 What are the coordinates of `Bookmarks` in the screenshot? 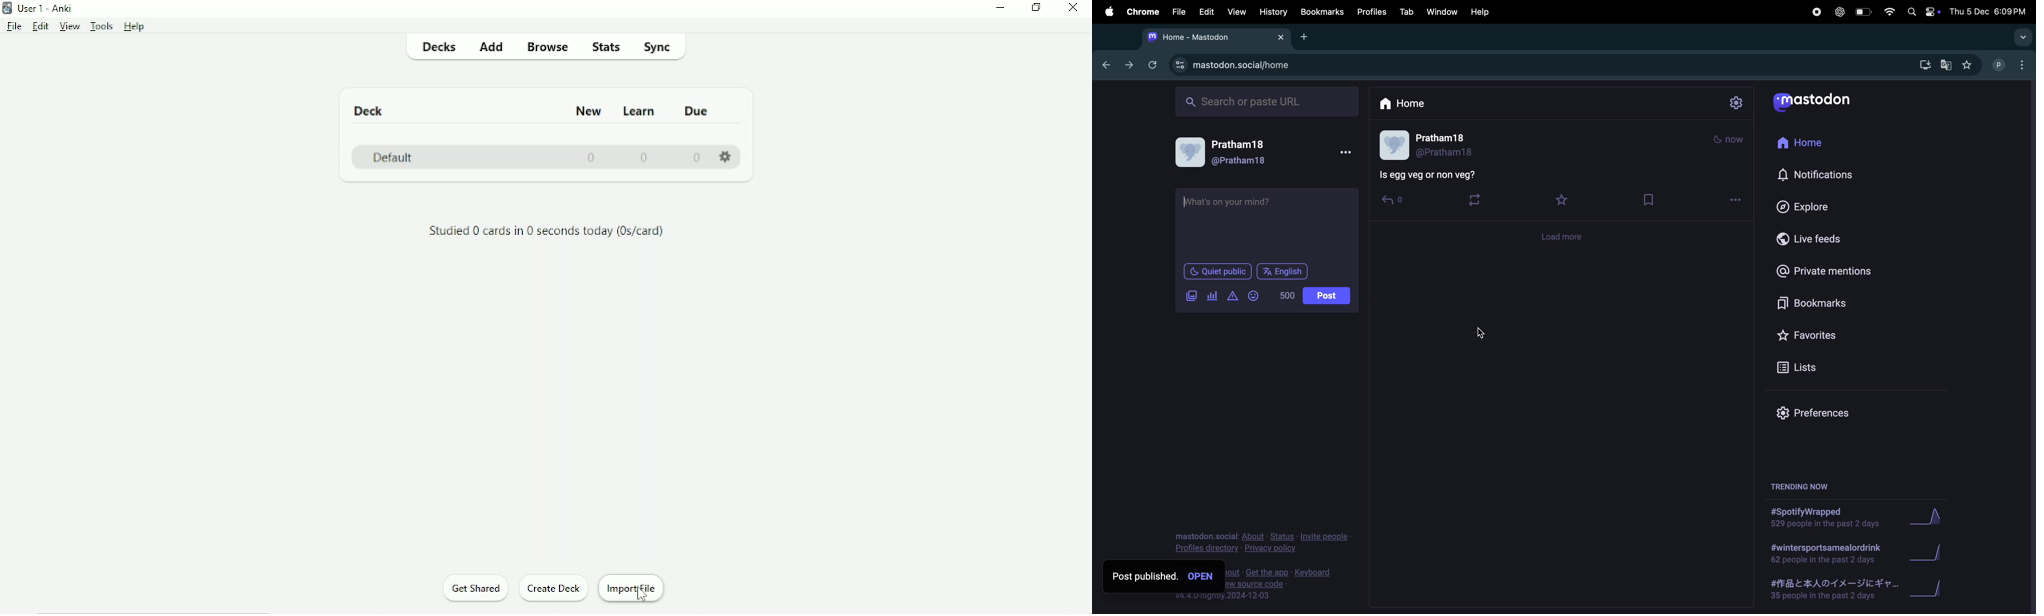 It's located at (1822, 303).